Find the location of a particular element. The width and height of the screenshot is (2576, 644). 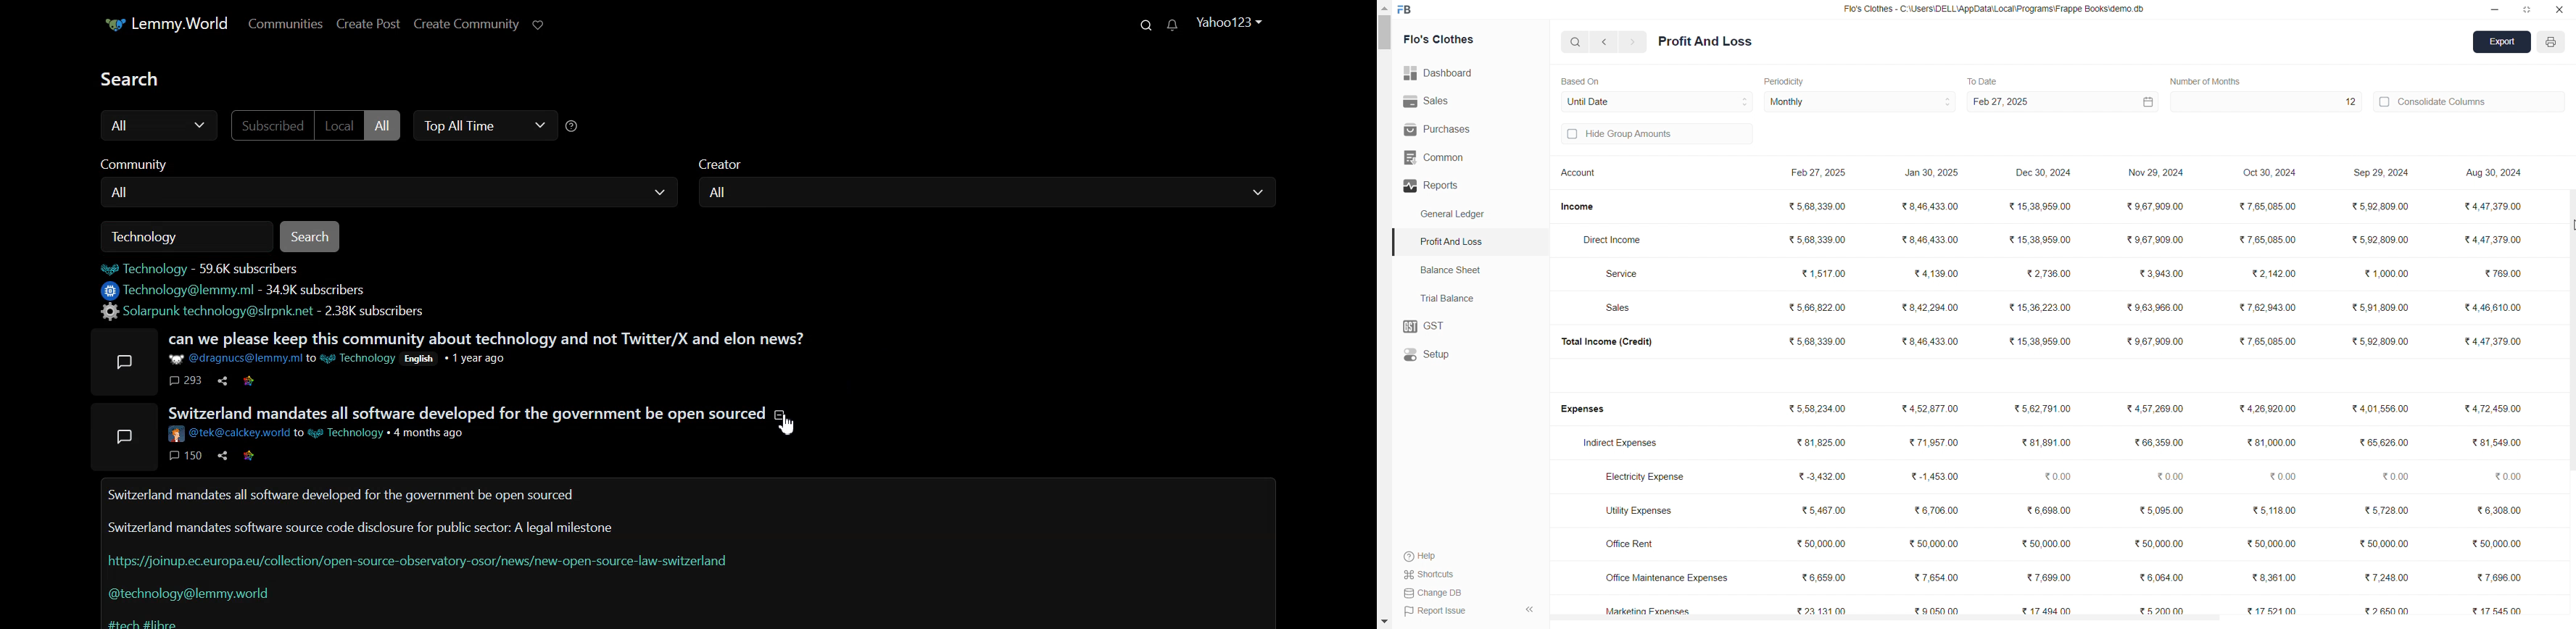

Income is located at coordinates (1582, 207).